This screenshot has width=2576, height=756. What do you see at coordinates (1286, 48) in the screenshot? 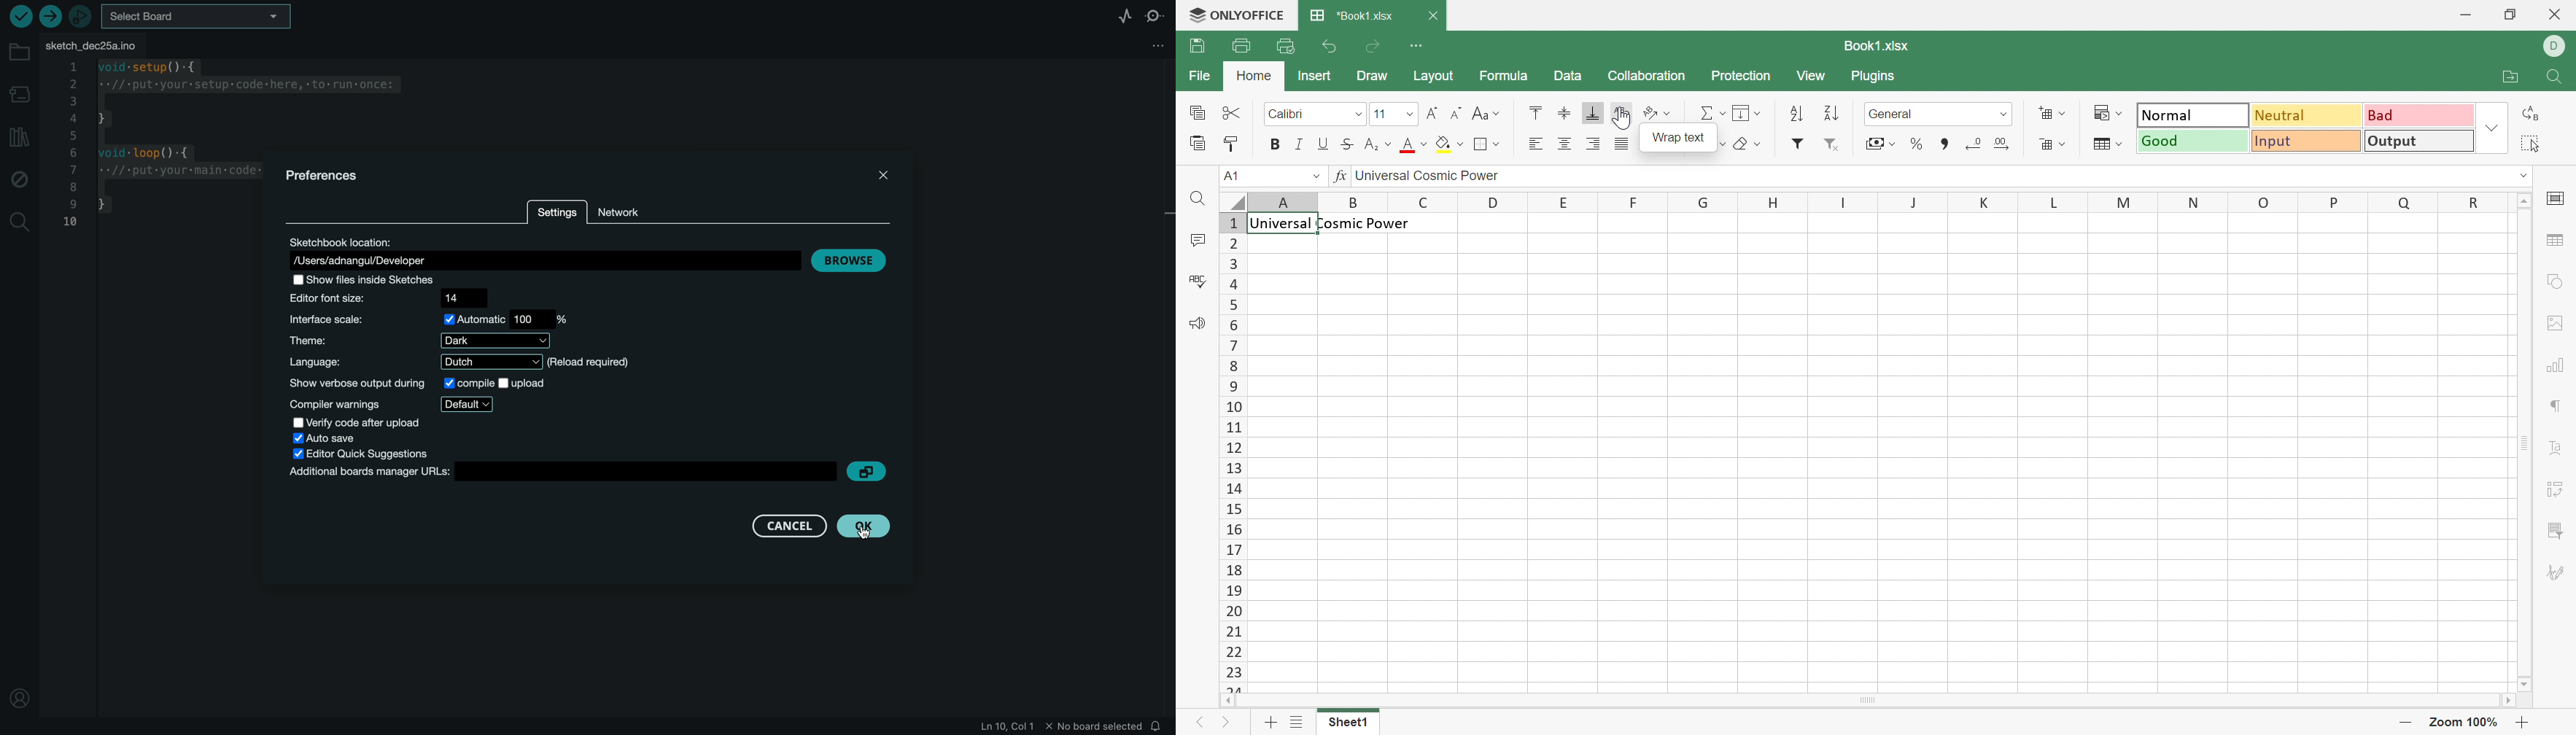
I see `Quick Print` at bounding box center [1286, 48].